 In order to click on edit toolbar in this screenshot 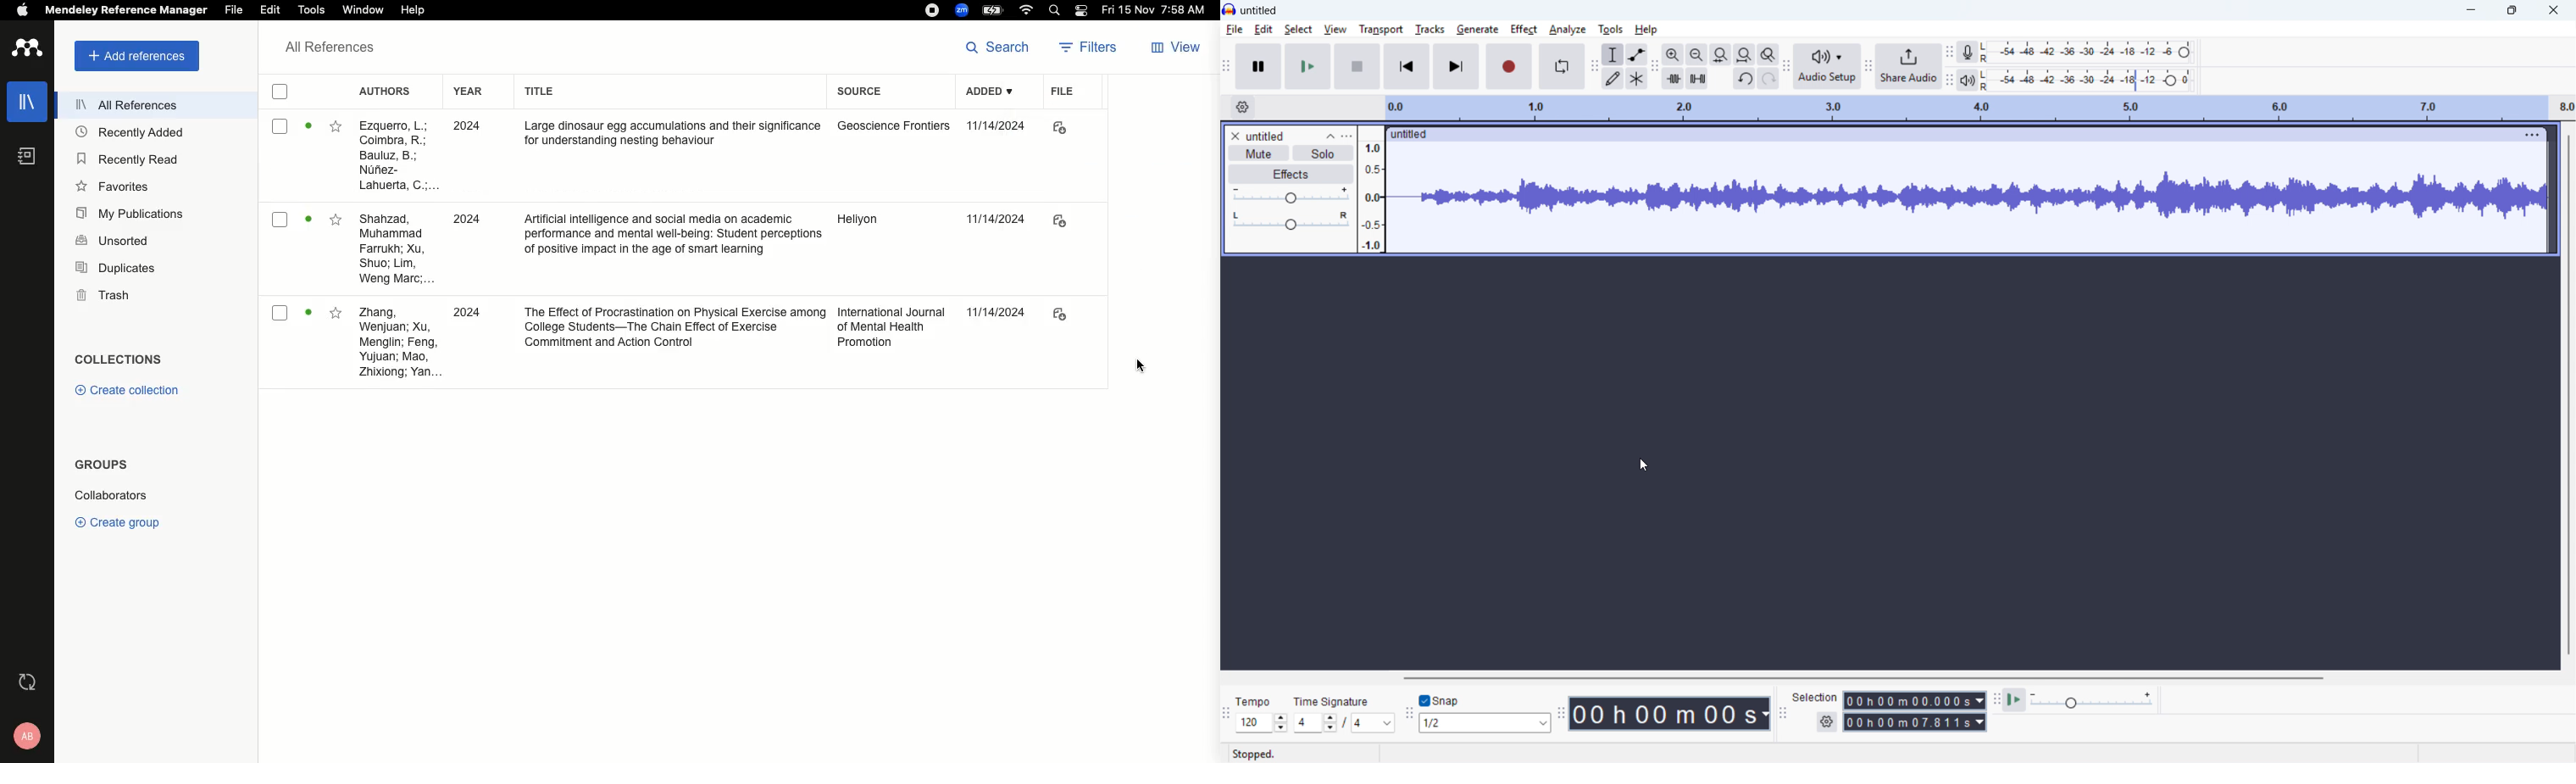, I will do `click(1654, 67)`.